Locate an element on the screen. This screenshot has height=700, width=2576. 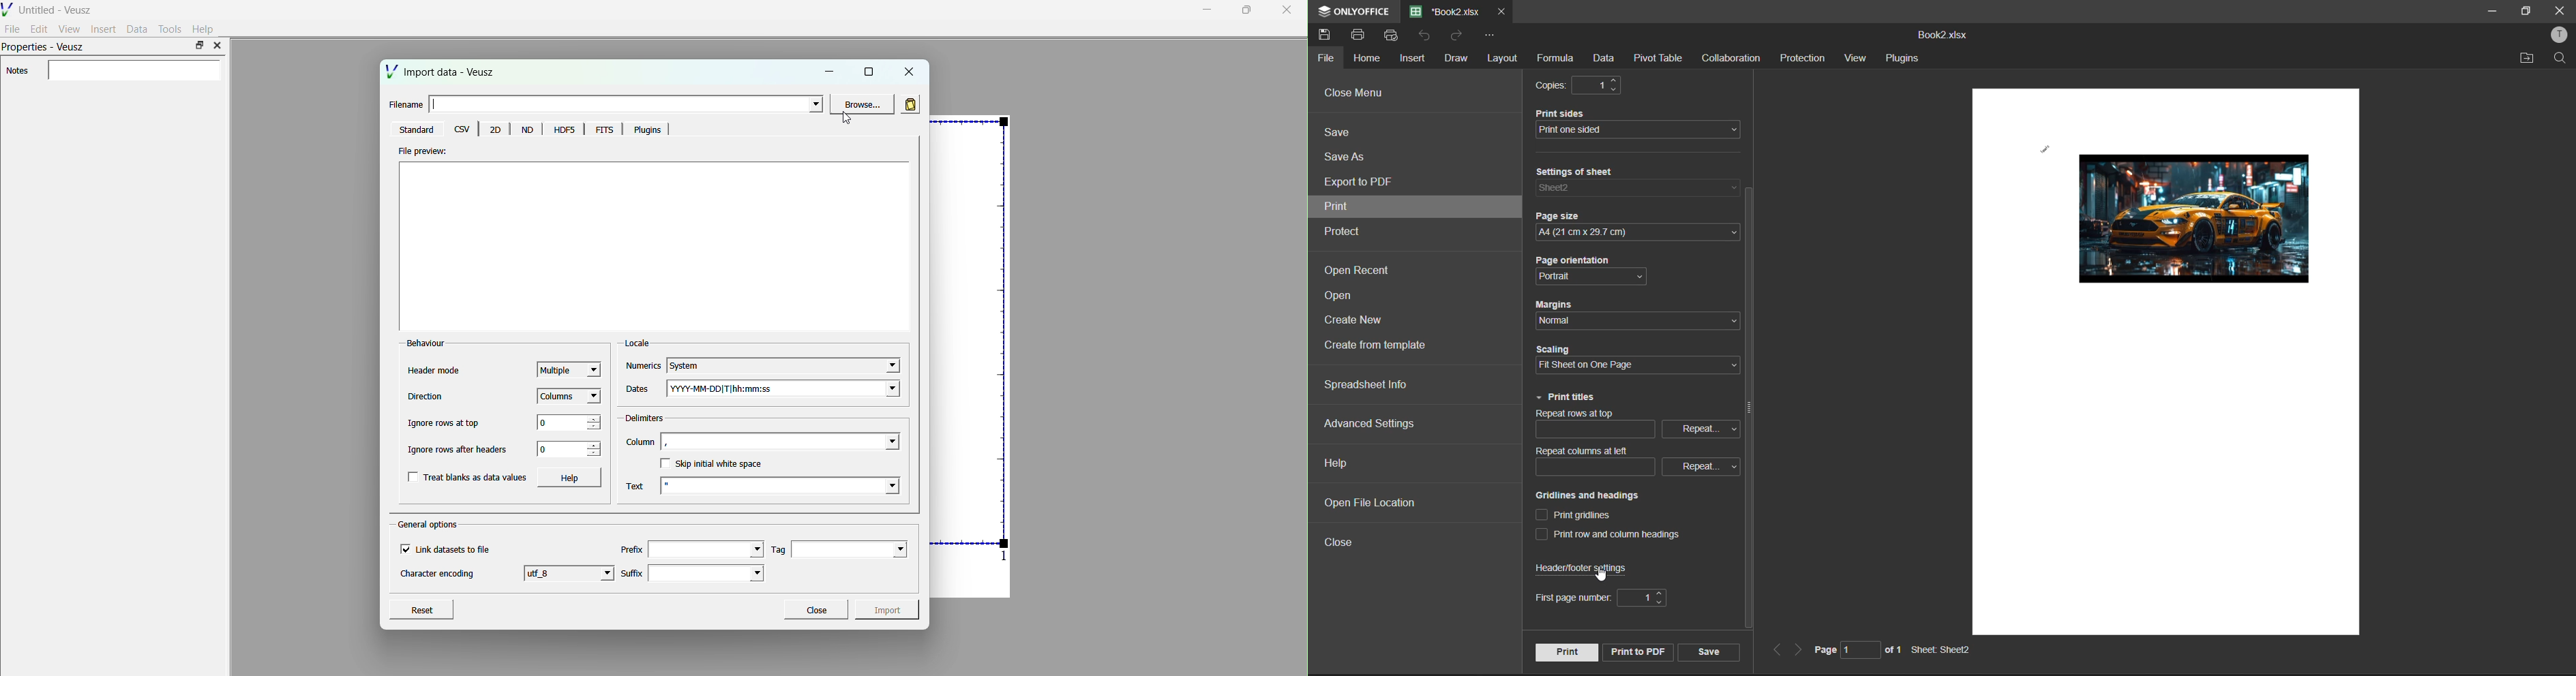
maximize is located at coordinates (2525, 11).